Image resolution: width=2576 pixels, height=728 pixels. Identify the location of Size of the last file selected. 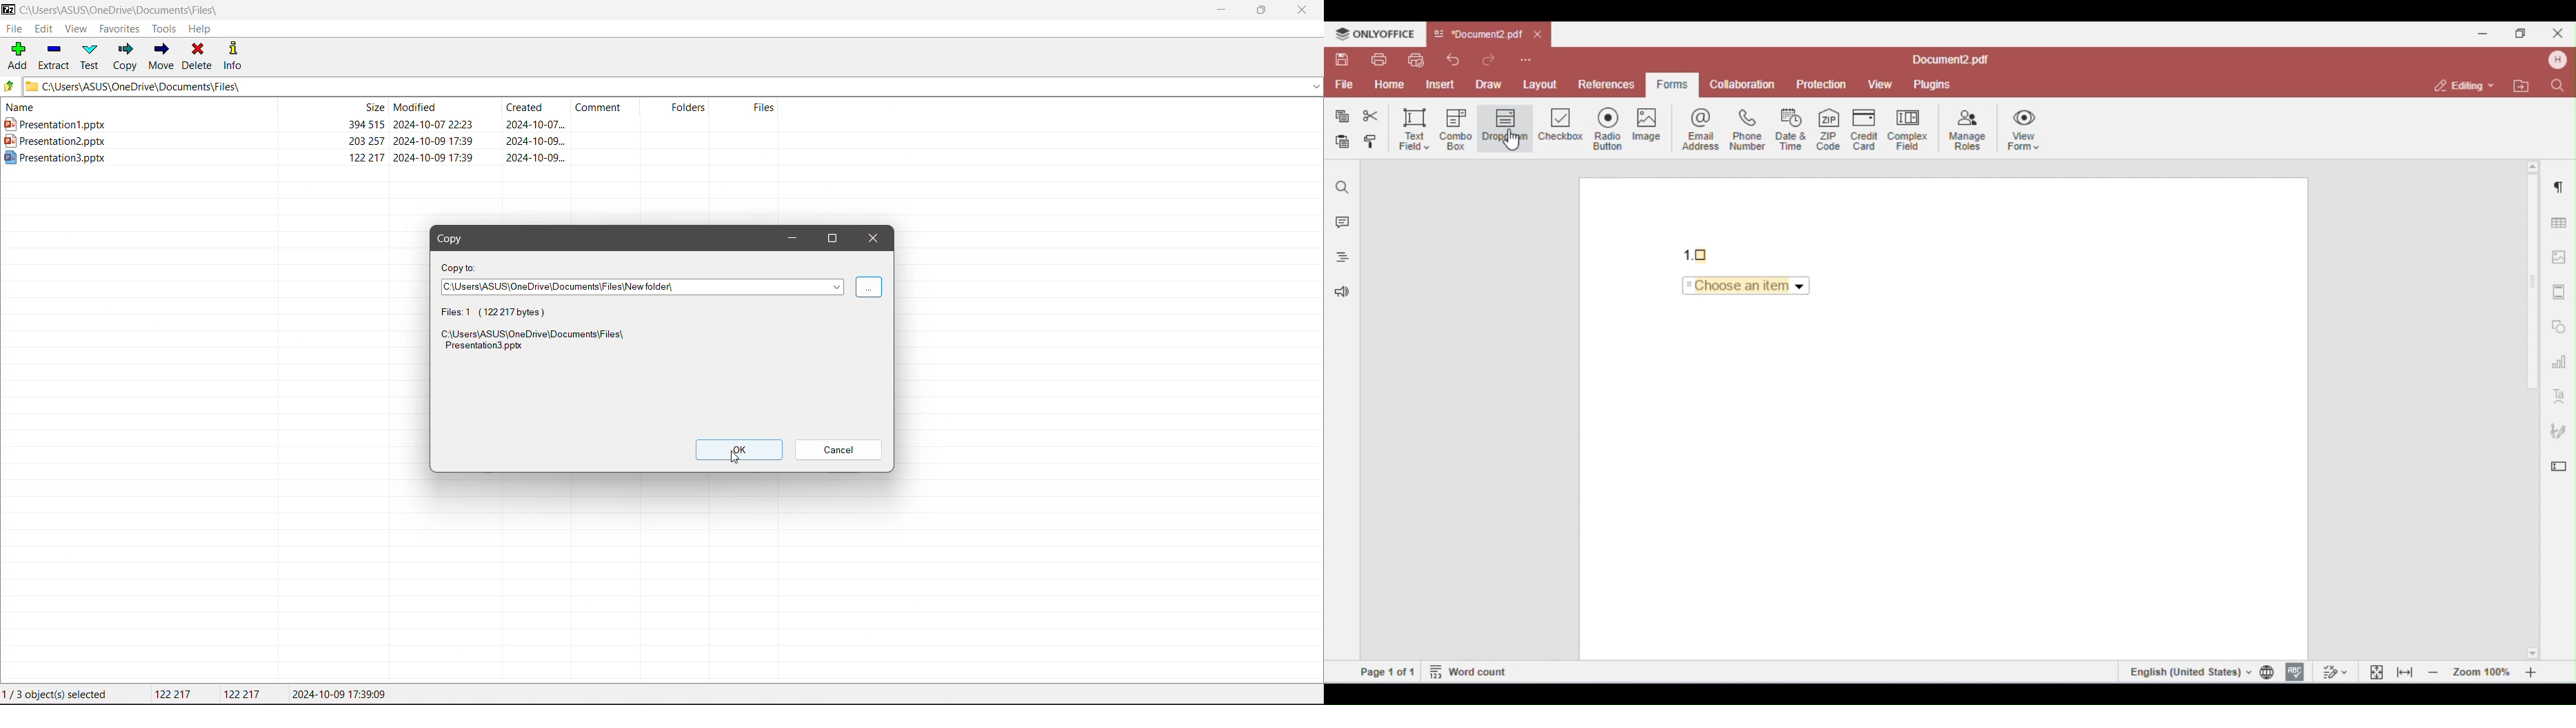
(244, 694).